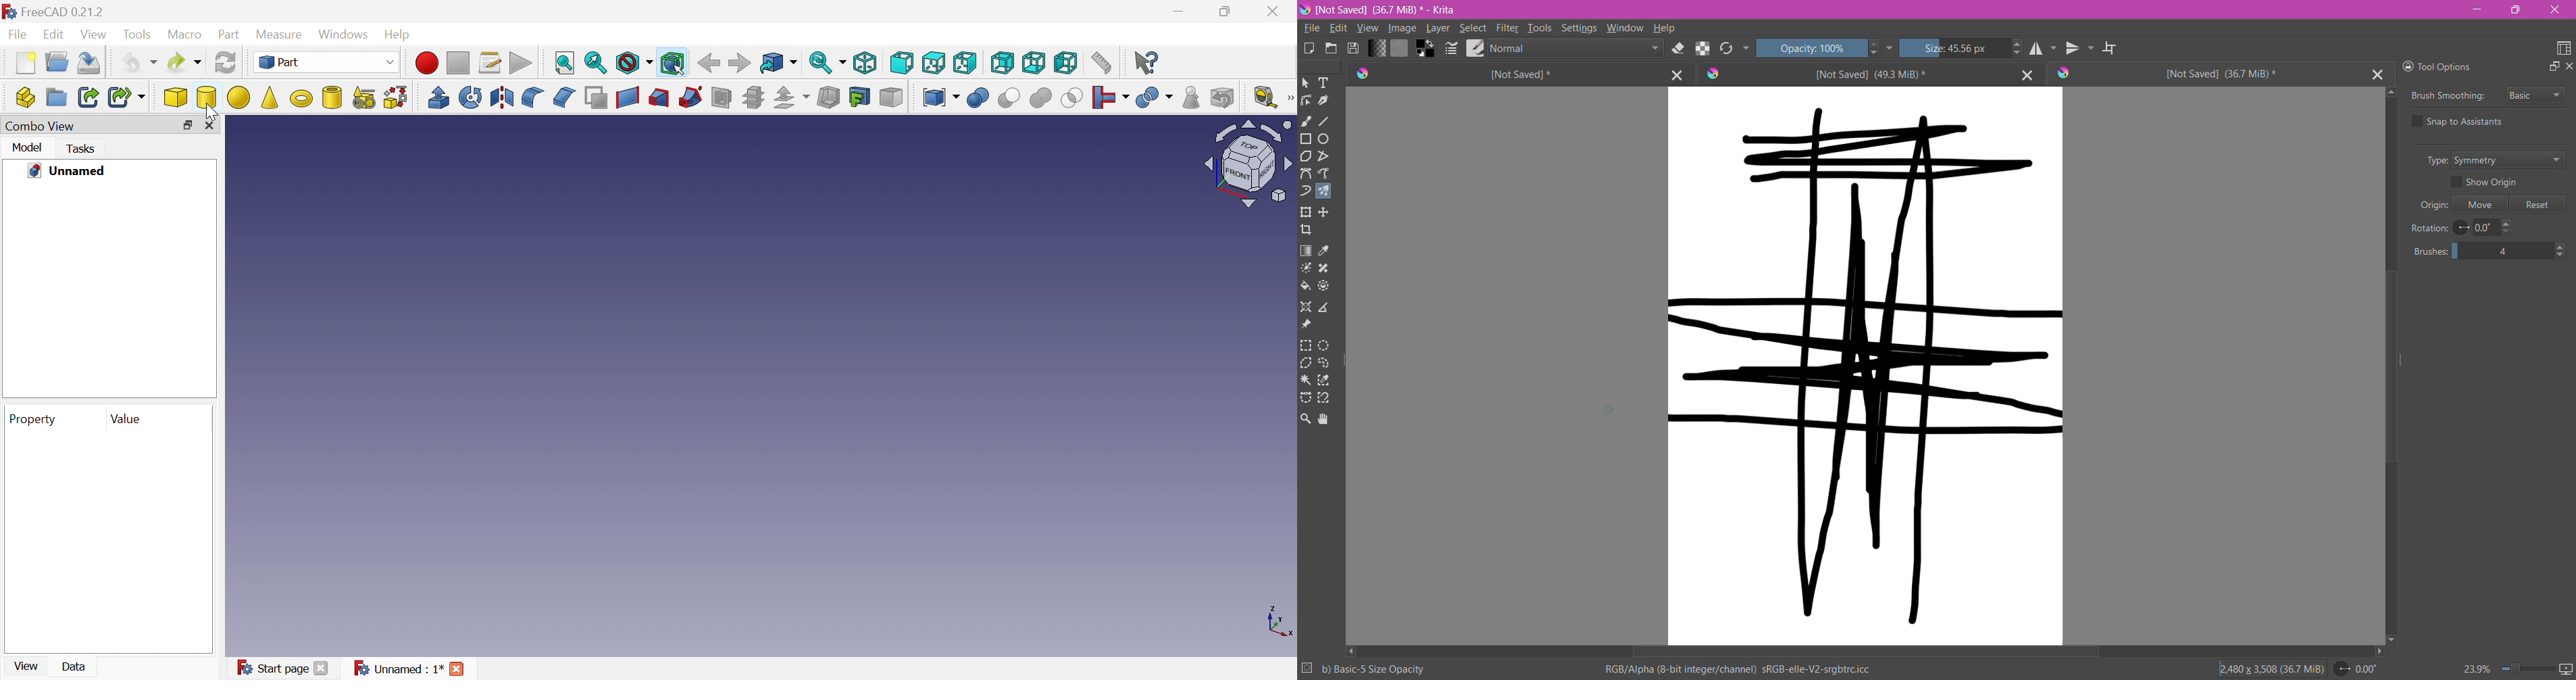 The image size is (2576, 700). I want to click on Join objects, so click(1111, 98).